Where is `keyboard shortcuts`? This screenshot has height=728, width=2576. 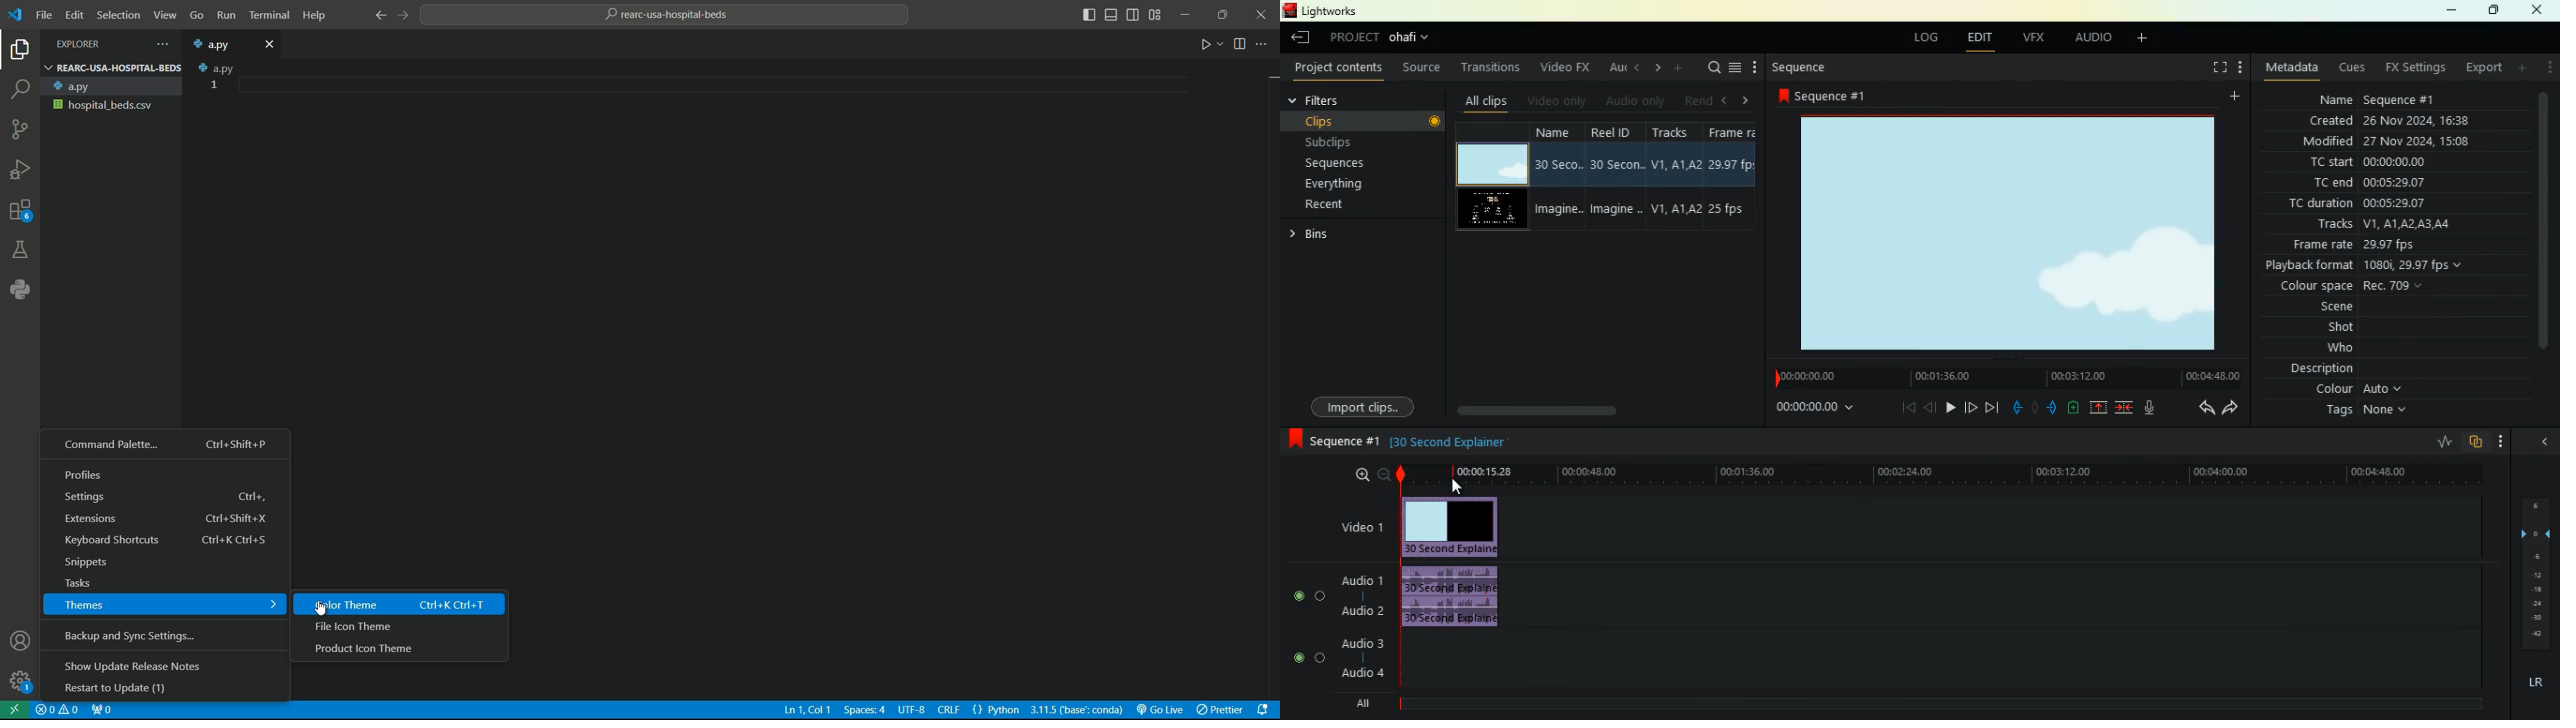 keyboard shortcuts is located at coordinates (165, 540).